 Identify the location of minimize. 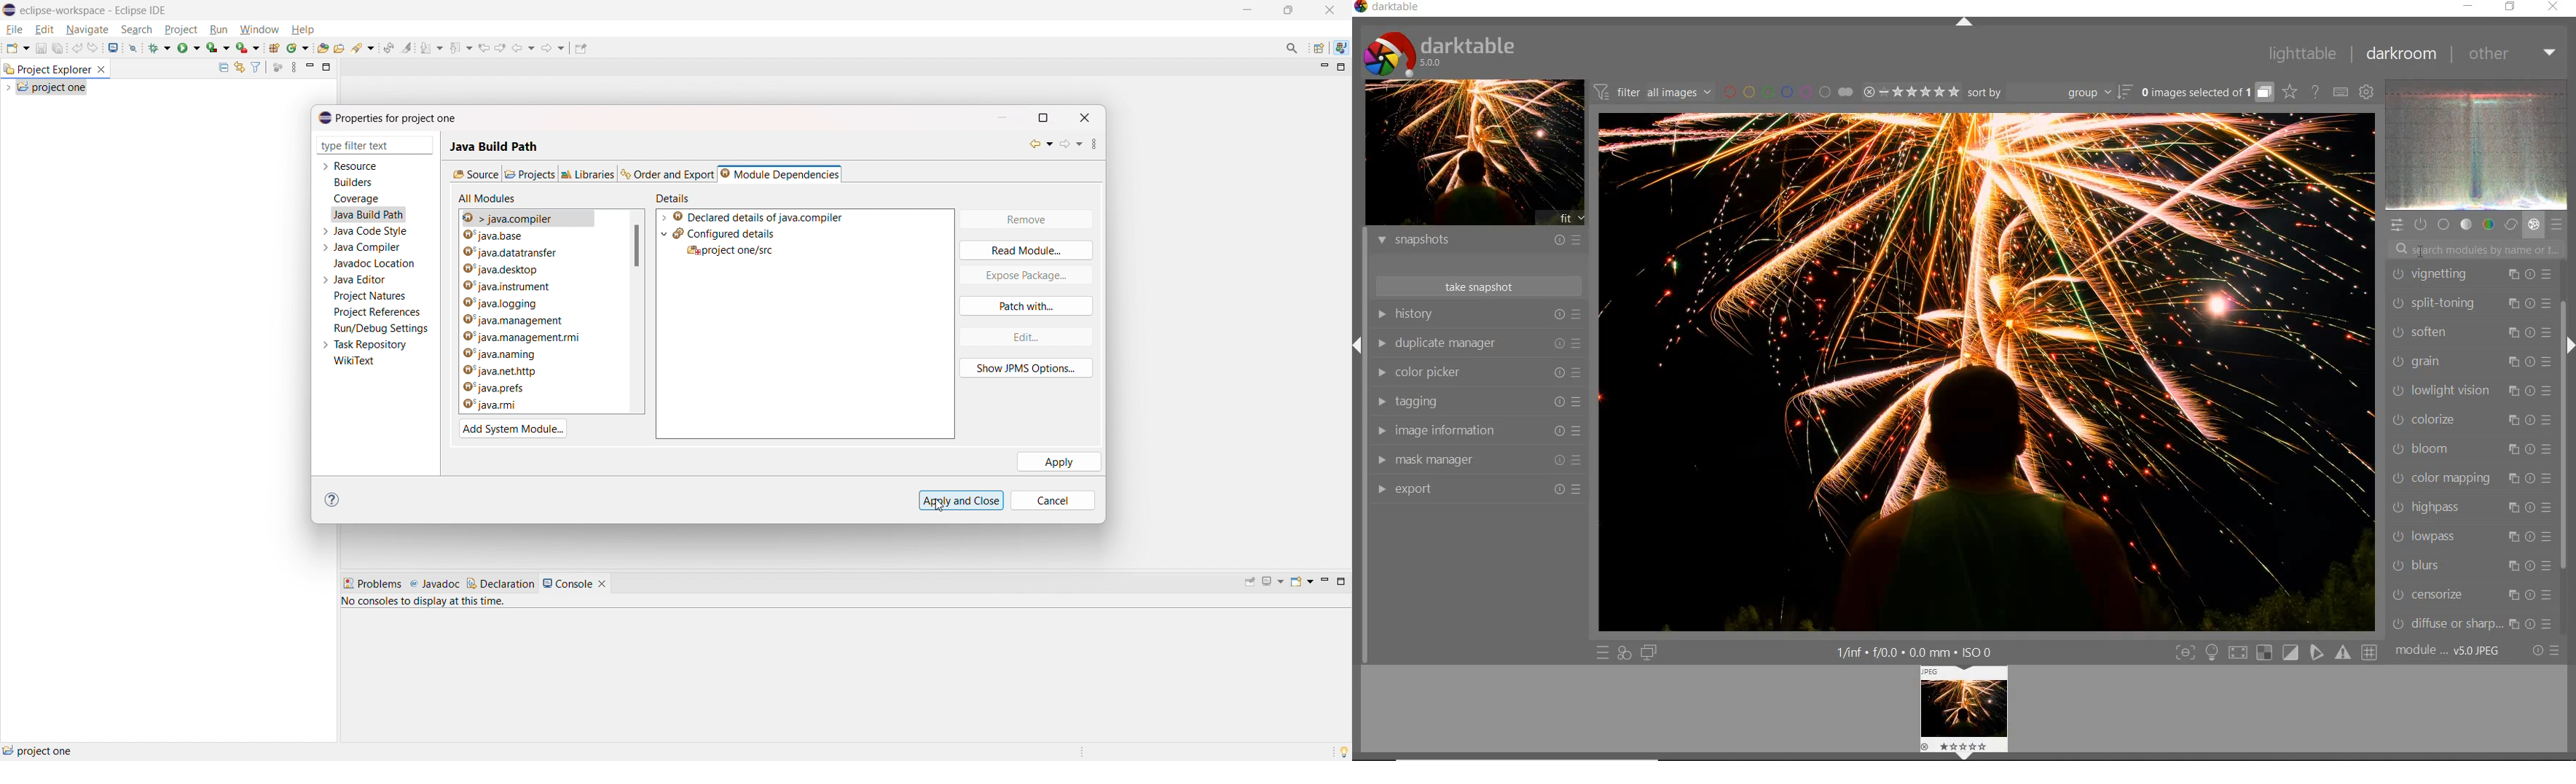
(1289, 11).